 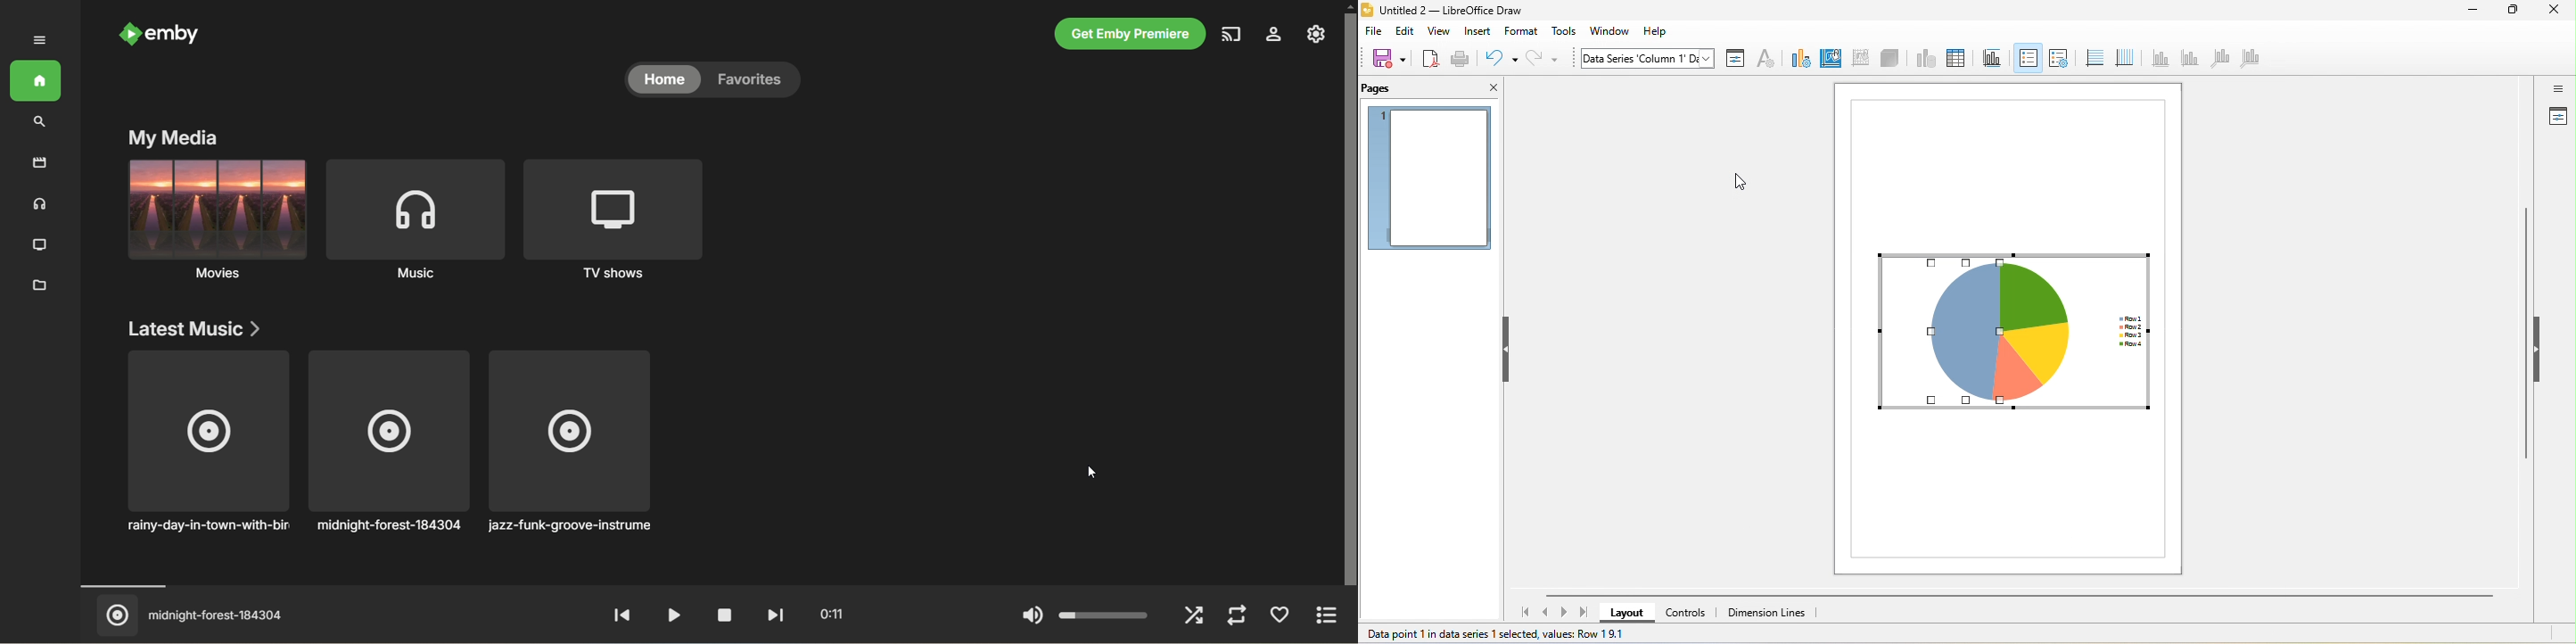 What do you see at coordinates (2472, 12) in the screenshot?
I see `minimize` at bounding box center [2472, 12].